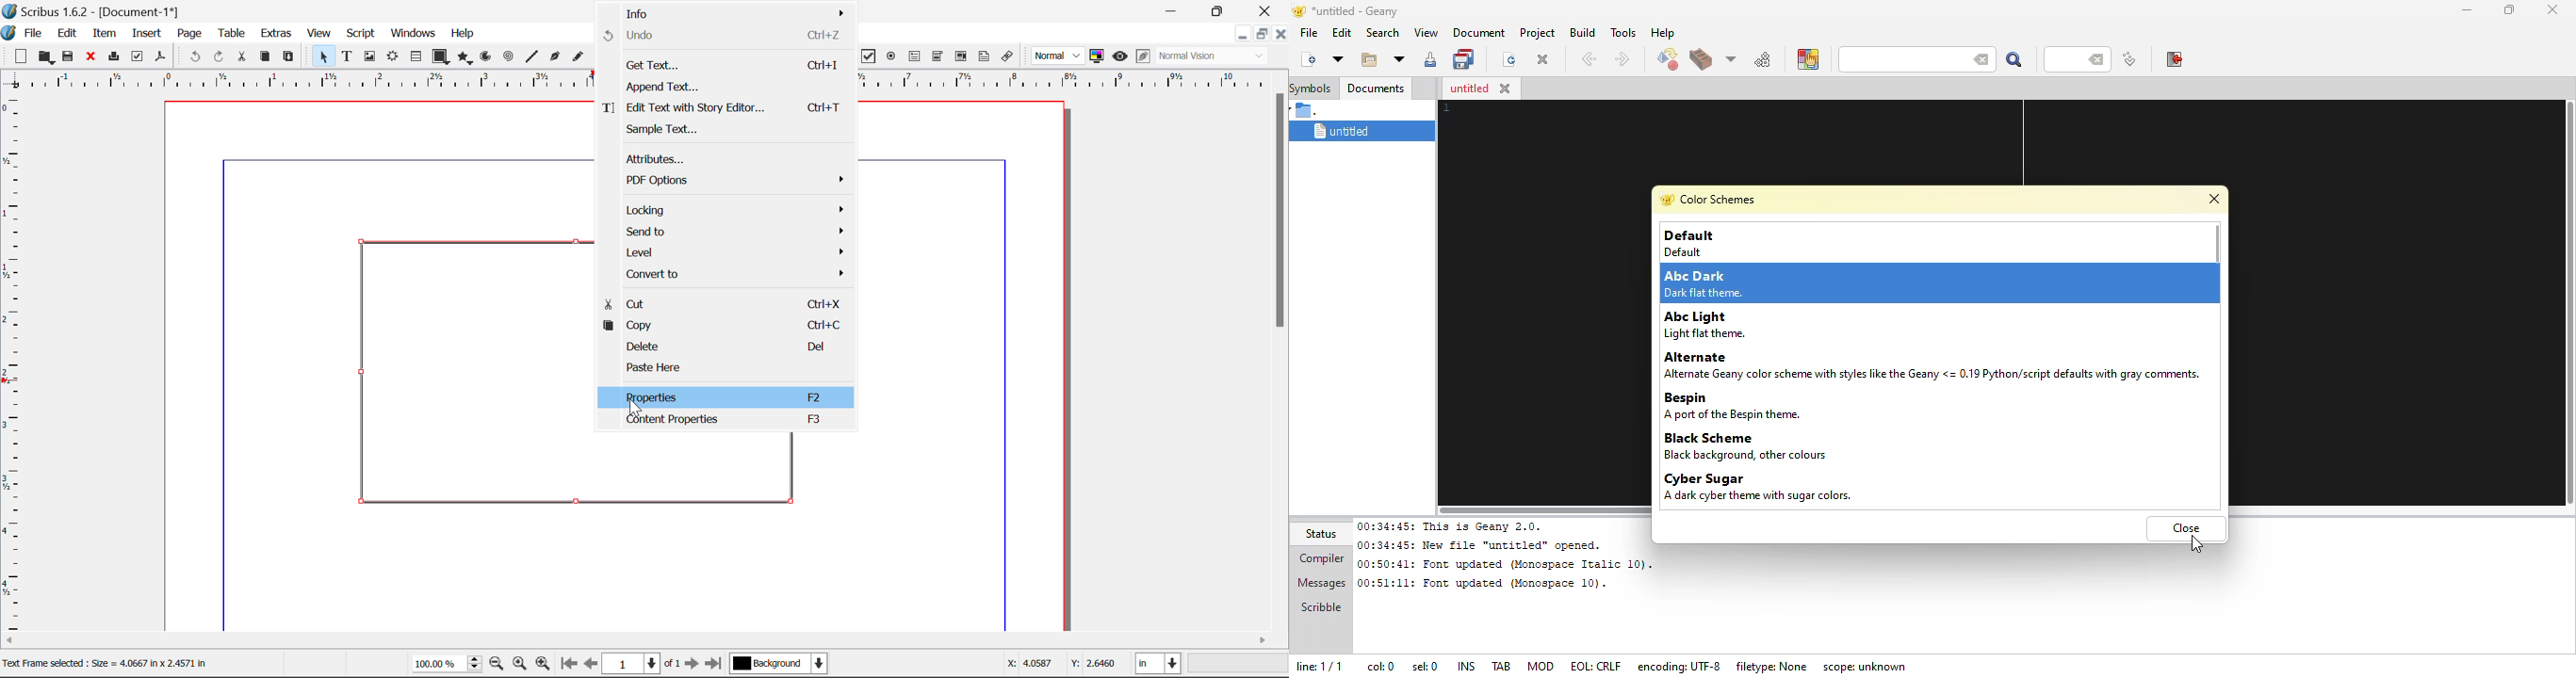 Image resolution: width=2576 pixels, height=700 pixels. I want to click on Cut, so click(243, 56).